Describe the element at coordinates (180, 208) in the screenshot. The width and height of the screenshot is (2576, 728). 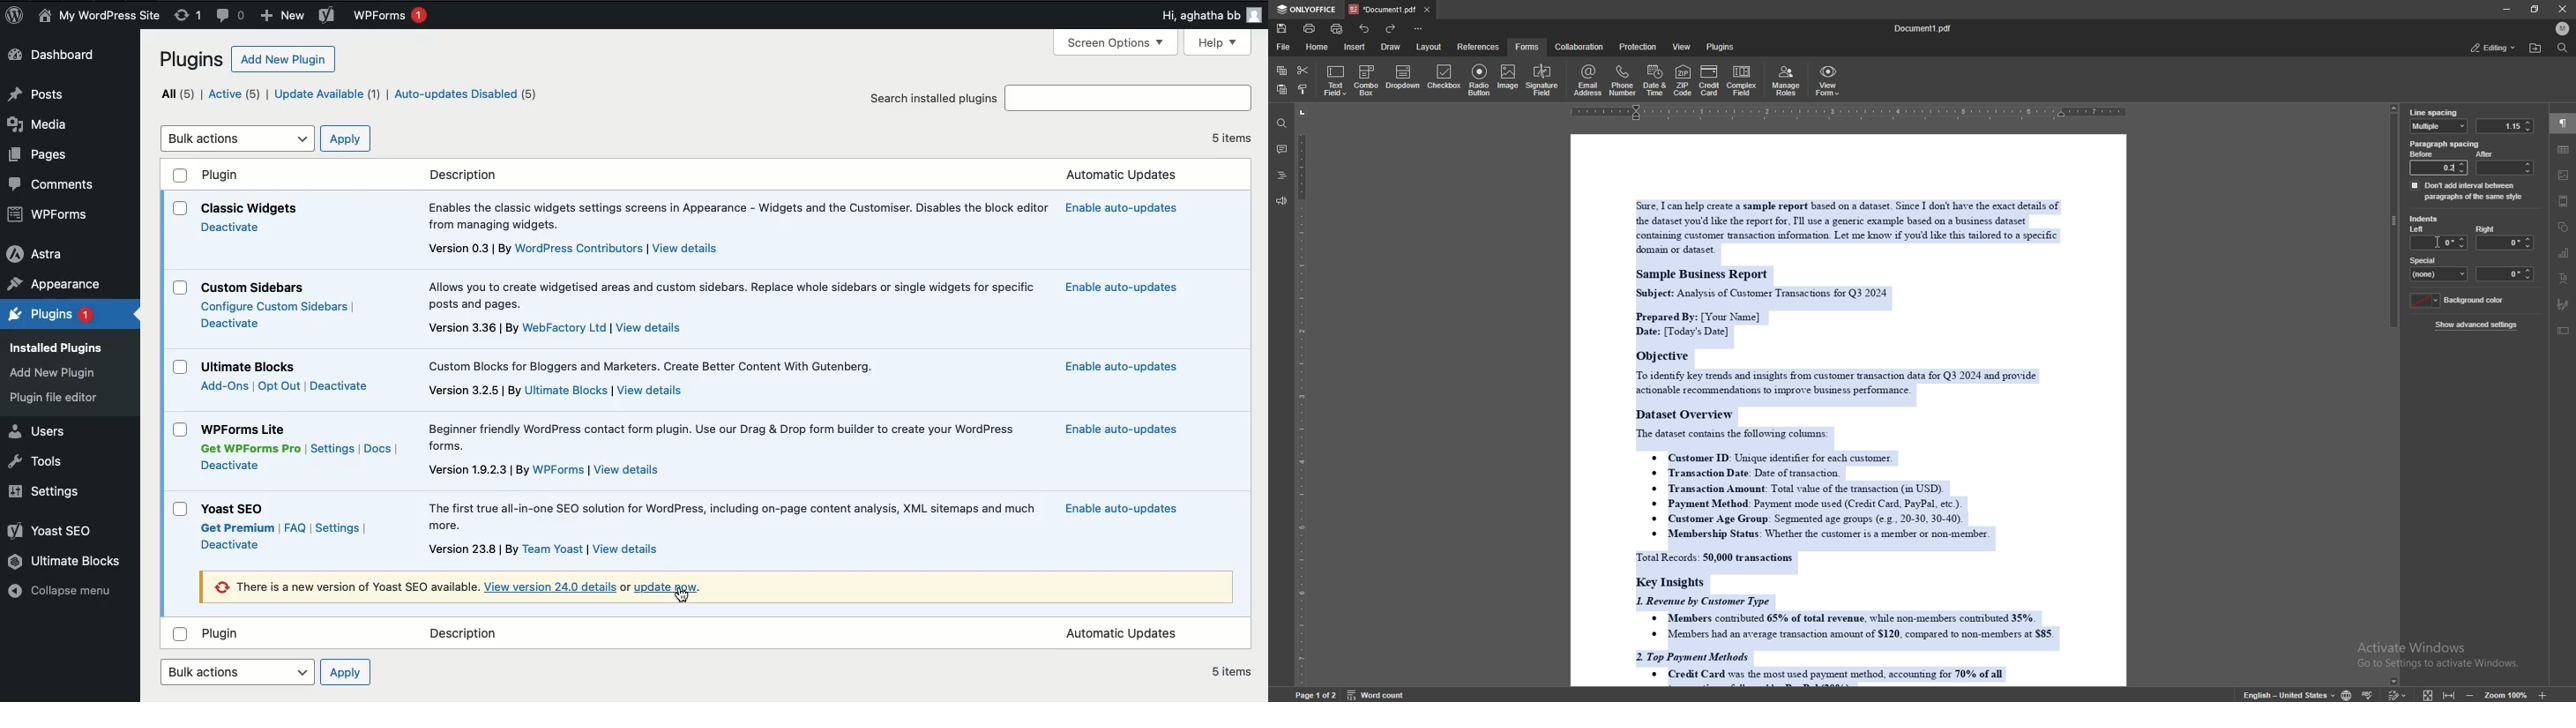
I see `Checkbox` at that location.